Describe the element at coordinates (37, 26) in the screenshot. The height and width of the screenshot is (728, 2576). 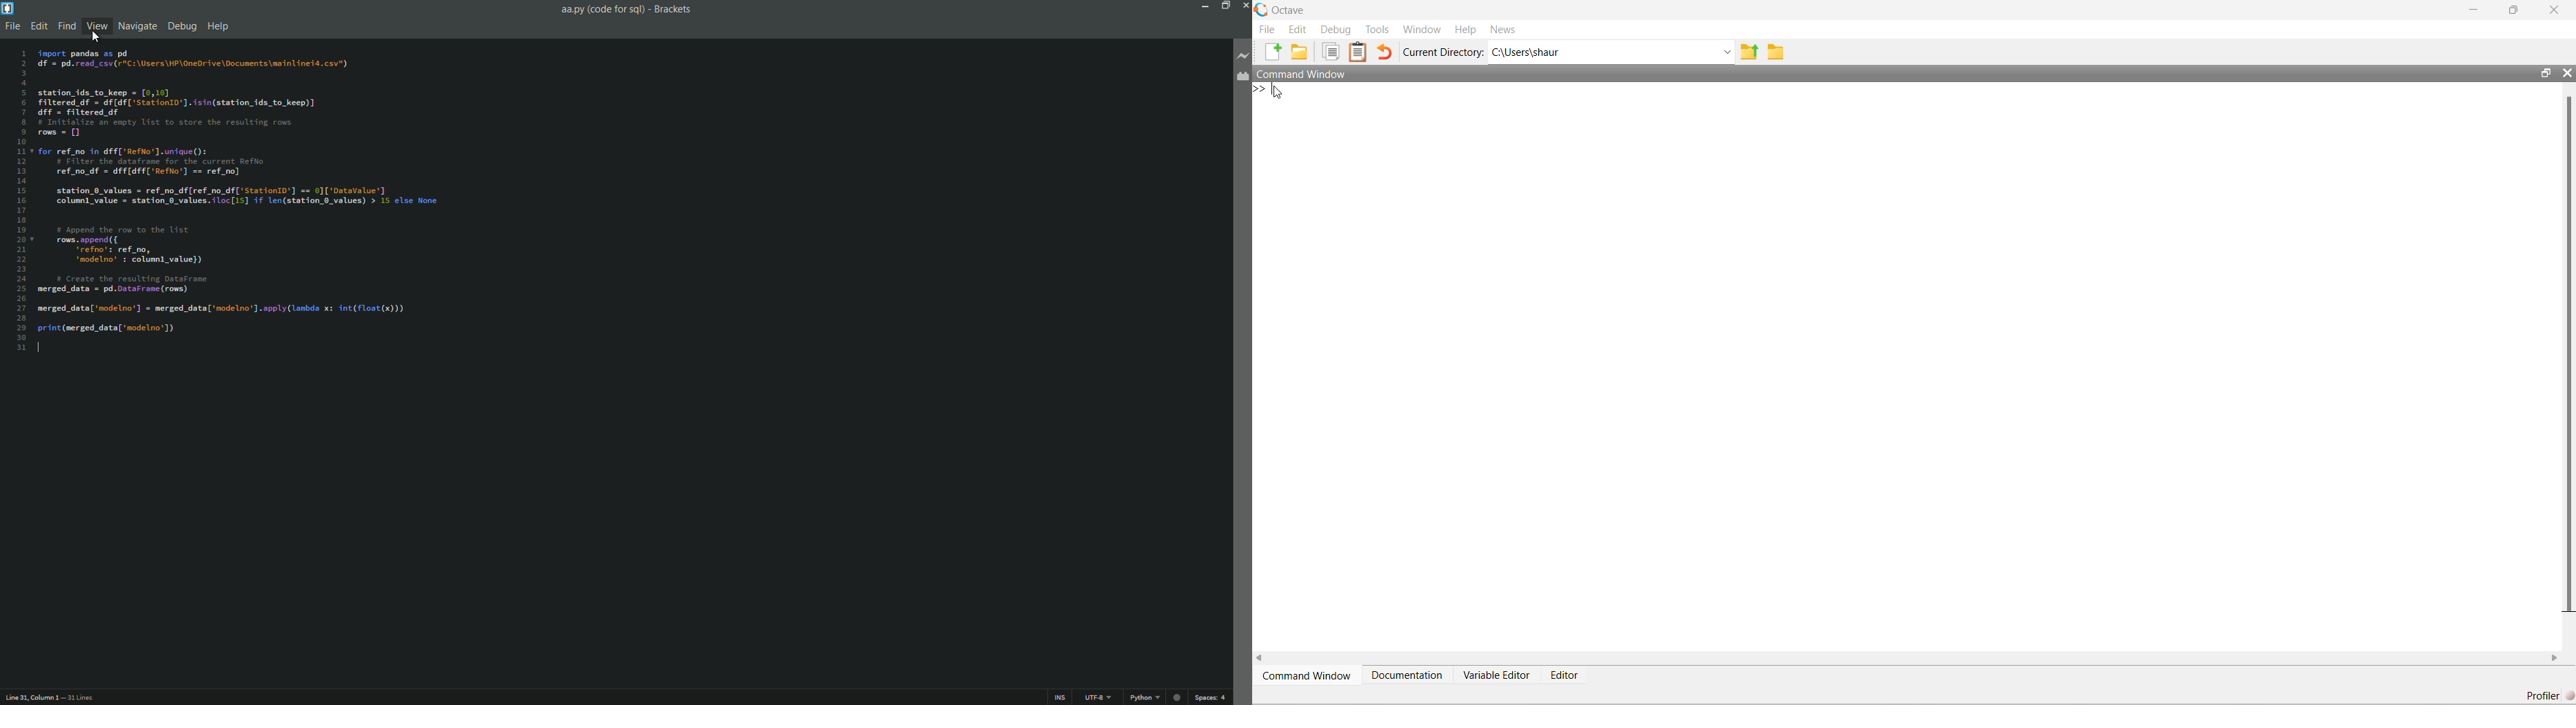
I see `edit menu` at that location.